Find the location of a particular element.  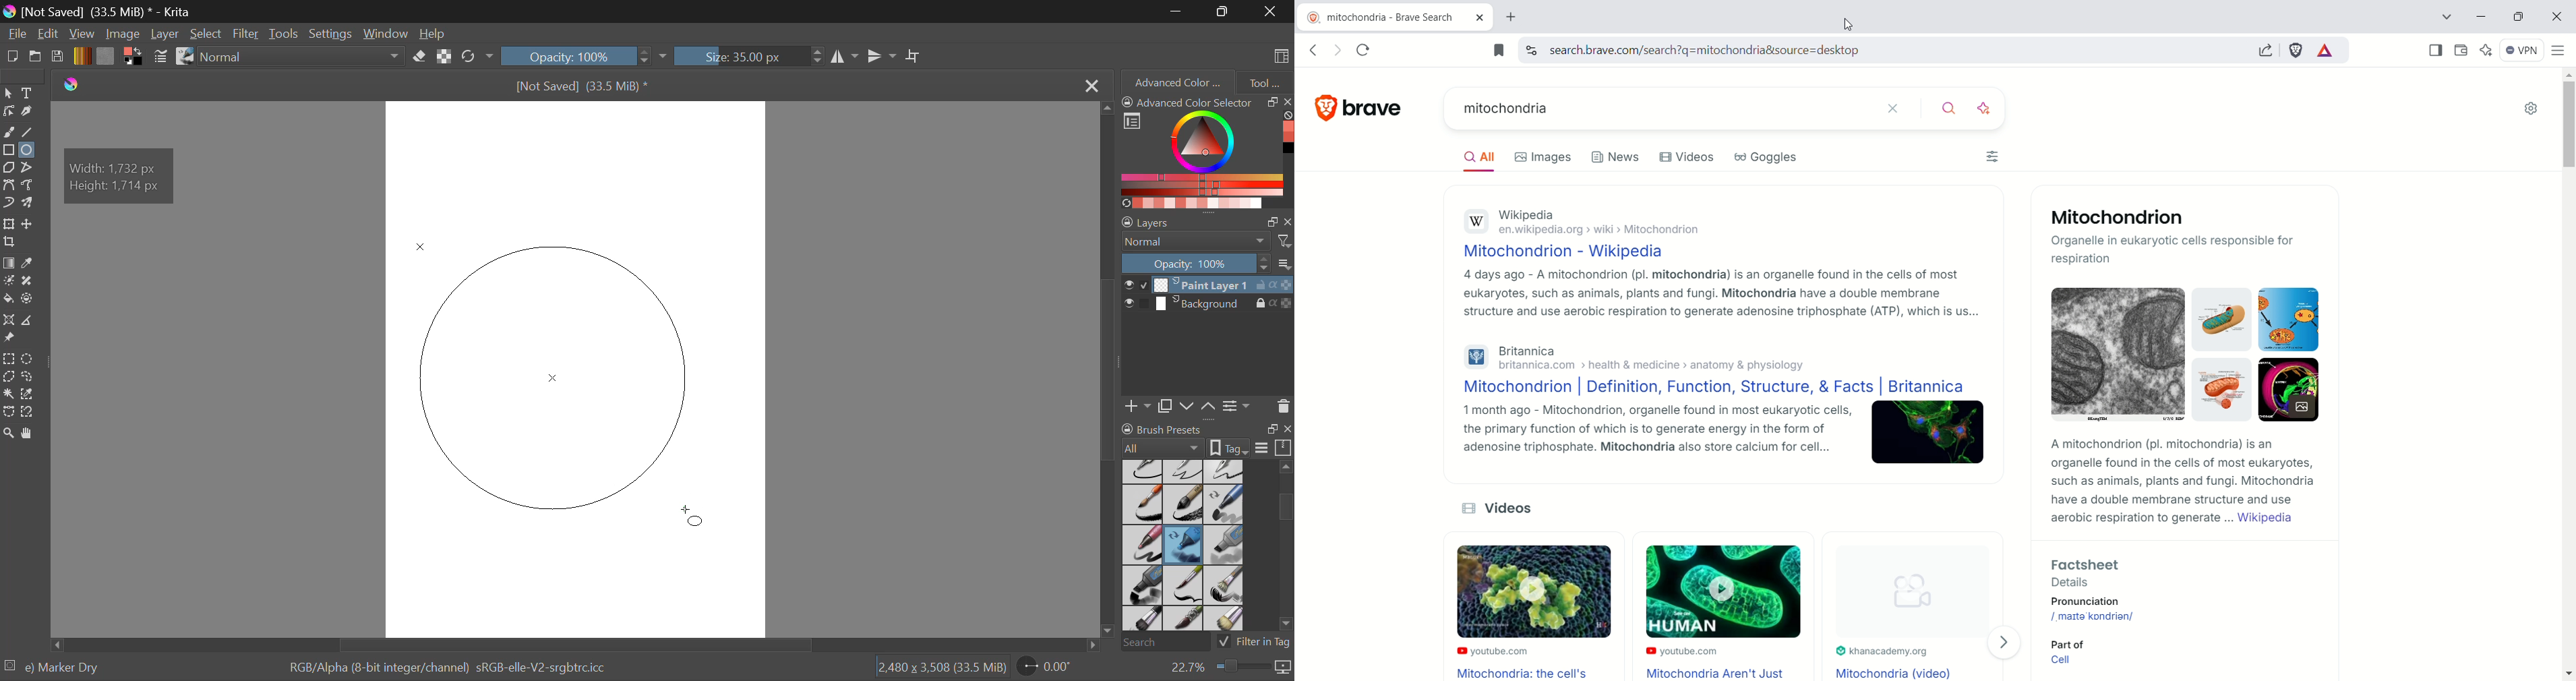

Filter is located at coordinates (247, 34).